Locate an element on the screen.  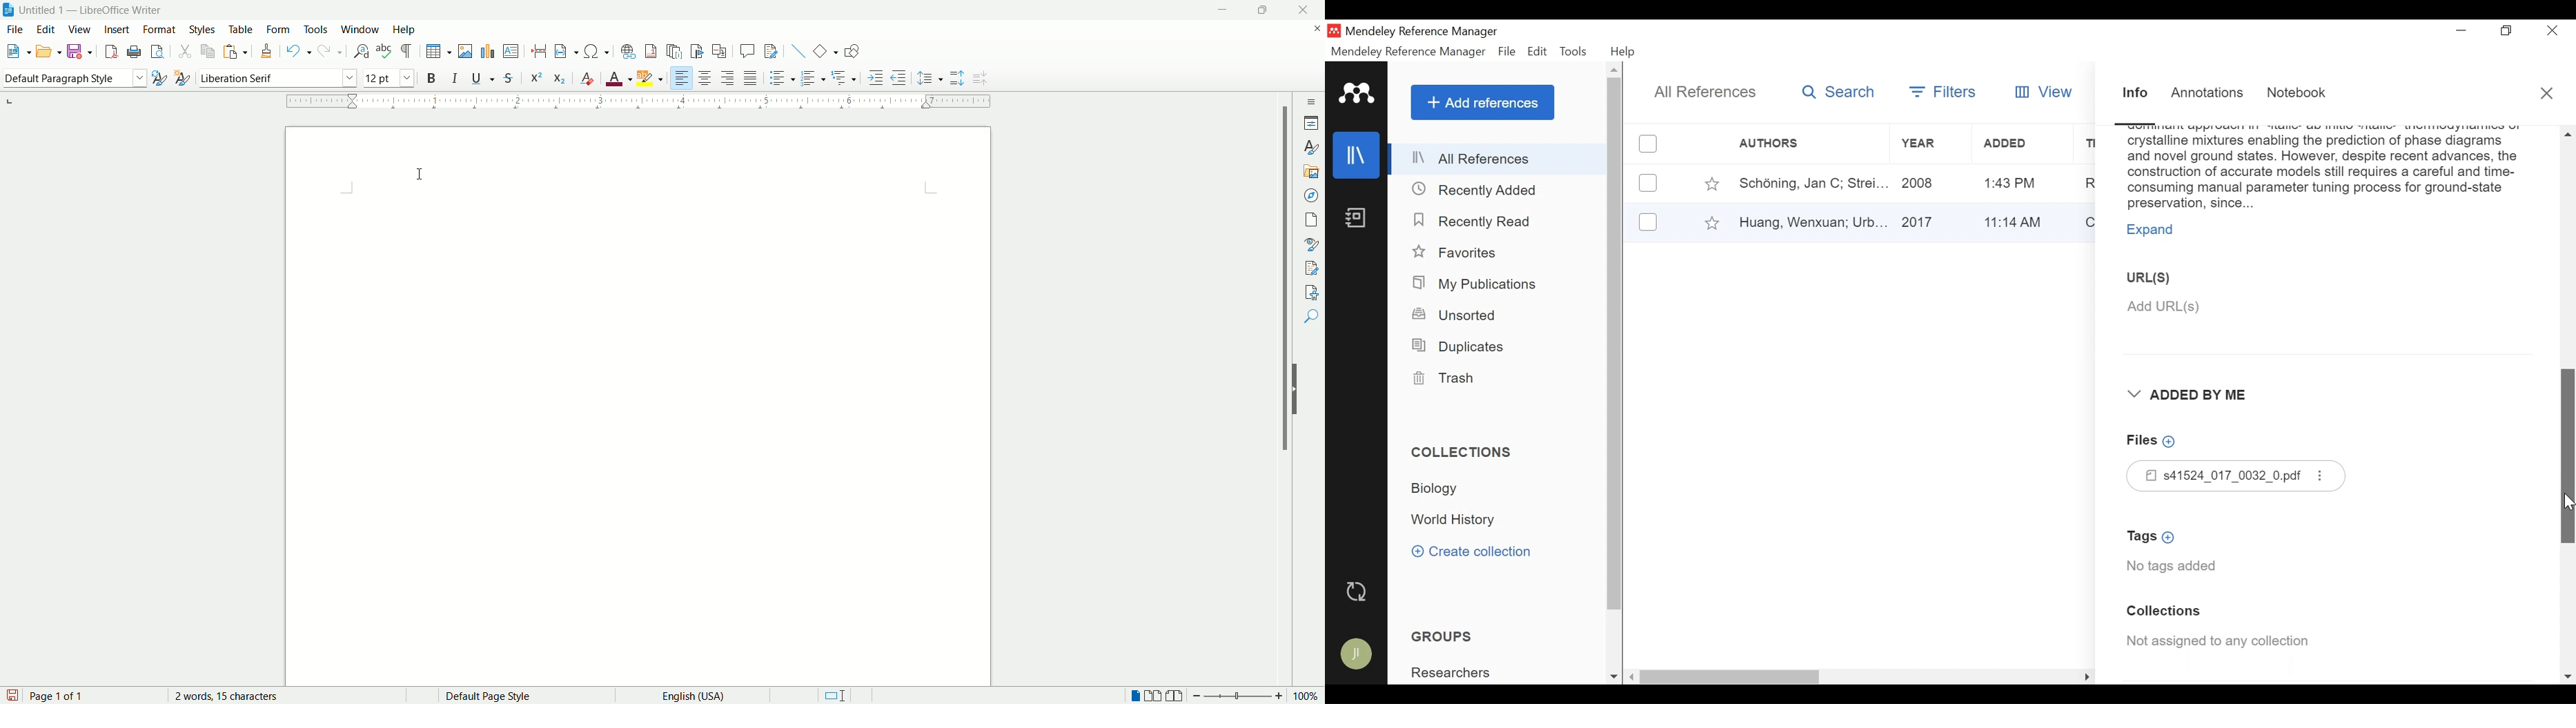
vertical scroll bar is located at coordinates (1280, 391).